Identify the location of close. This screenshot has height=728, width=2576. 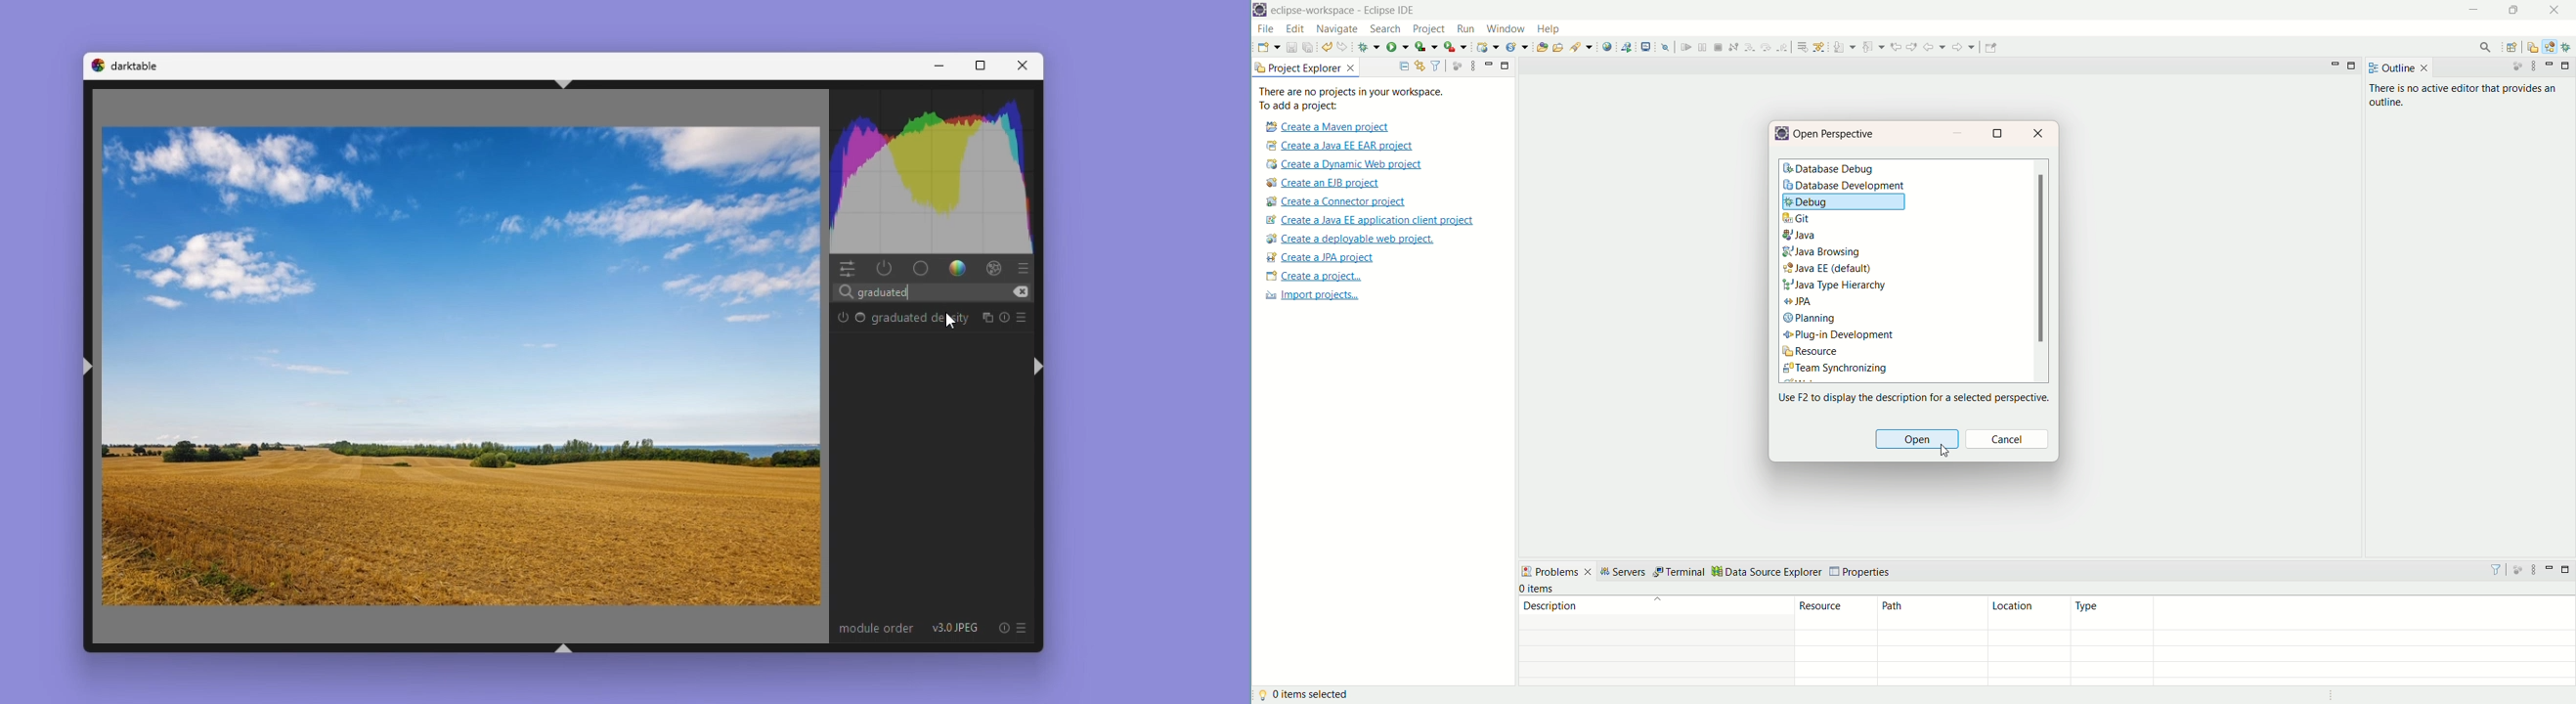
(2039, 134).